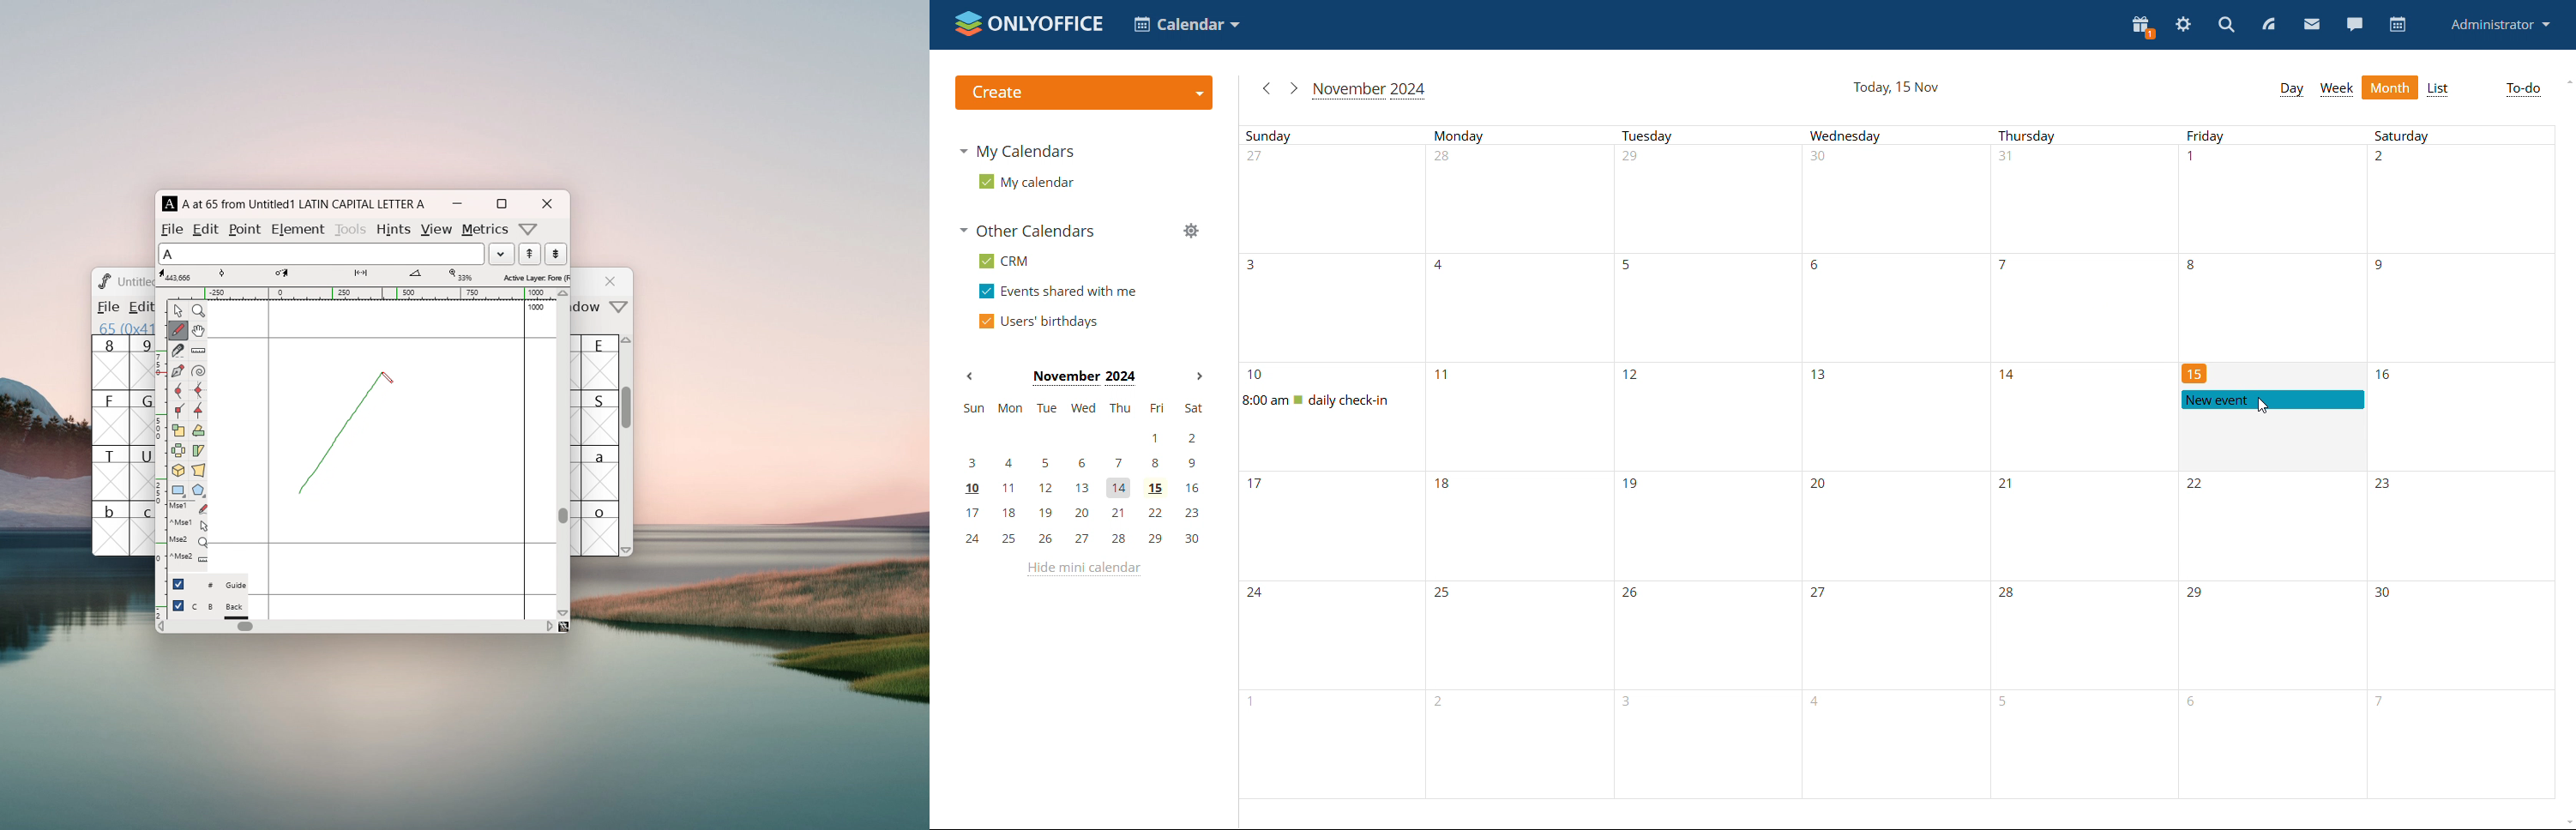 The width and height of the screenshot is (2576, 840). What do you see at coordinates (198, 432) in the screenshot?
I see `rotate the selection` at bounding box center [198, 432].